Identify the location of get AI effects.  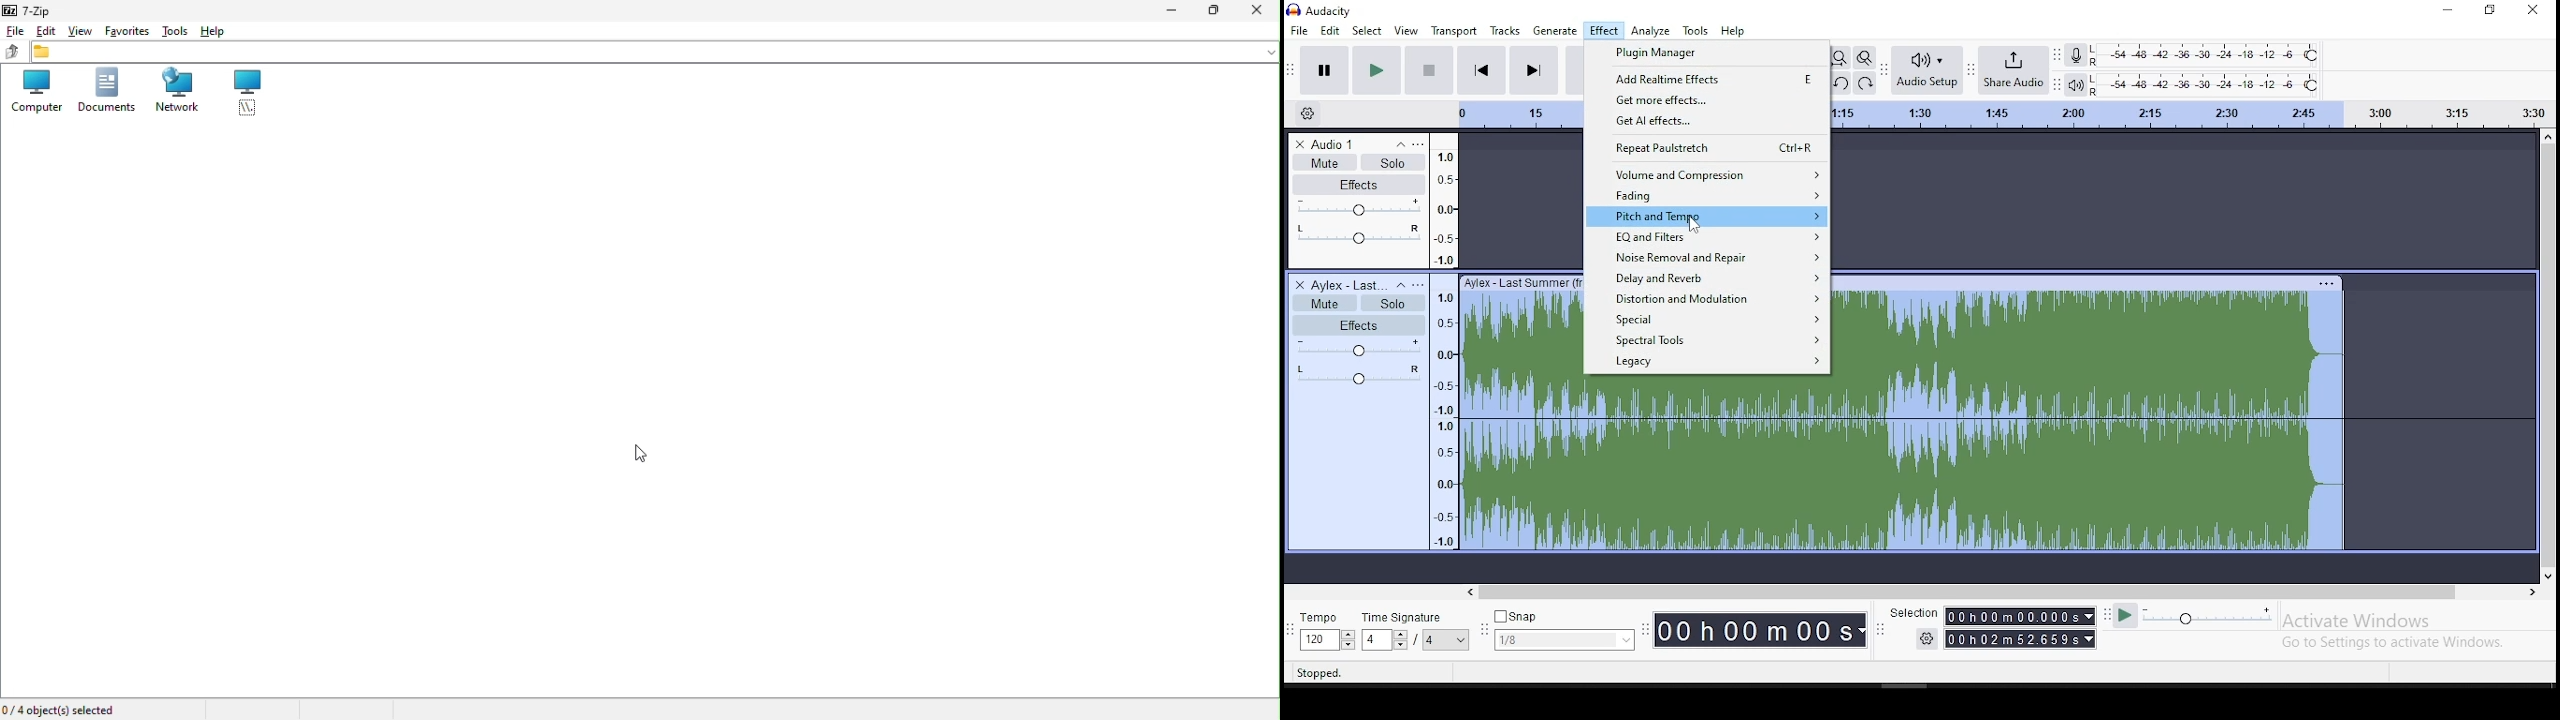
(1708, 122).